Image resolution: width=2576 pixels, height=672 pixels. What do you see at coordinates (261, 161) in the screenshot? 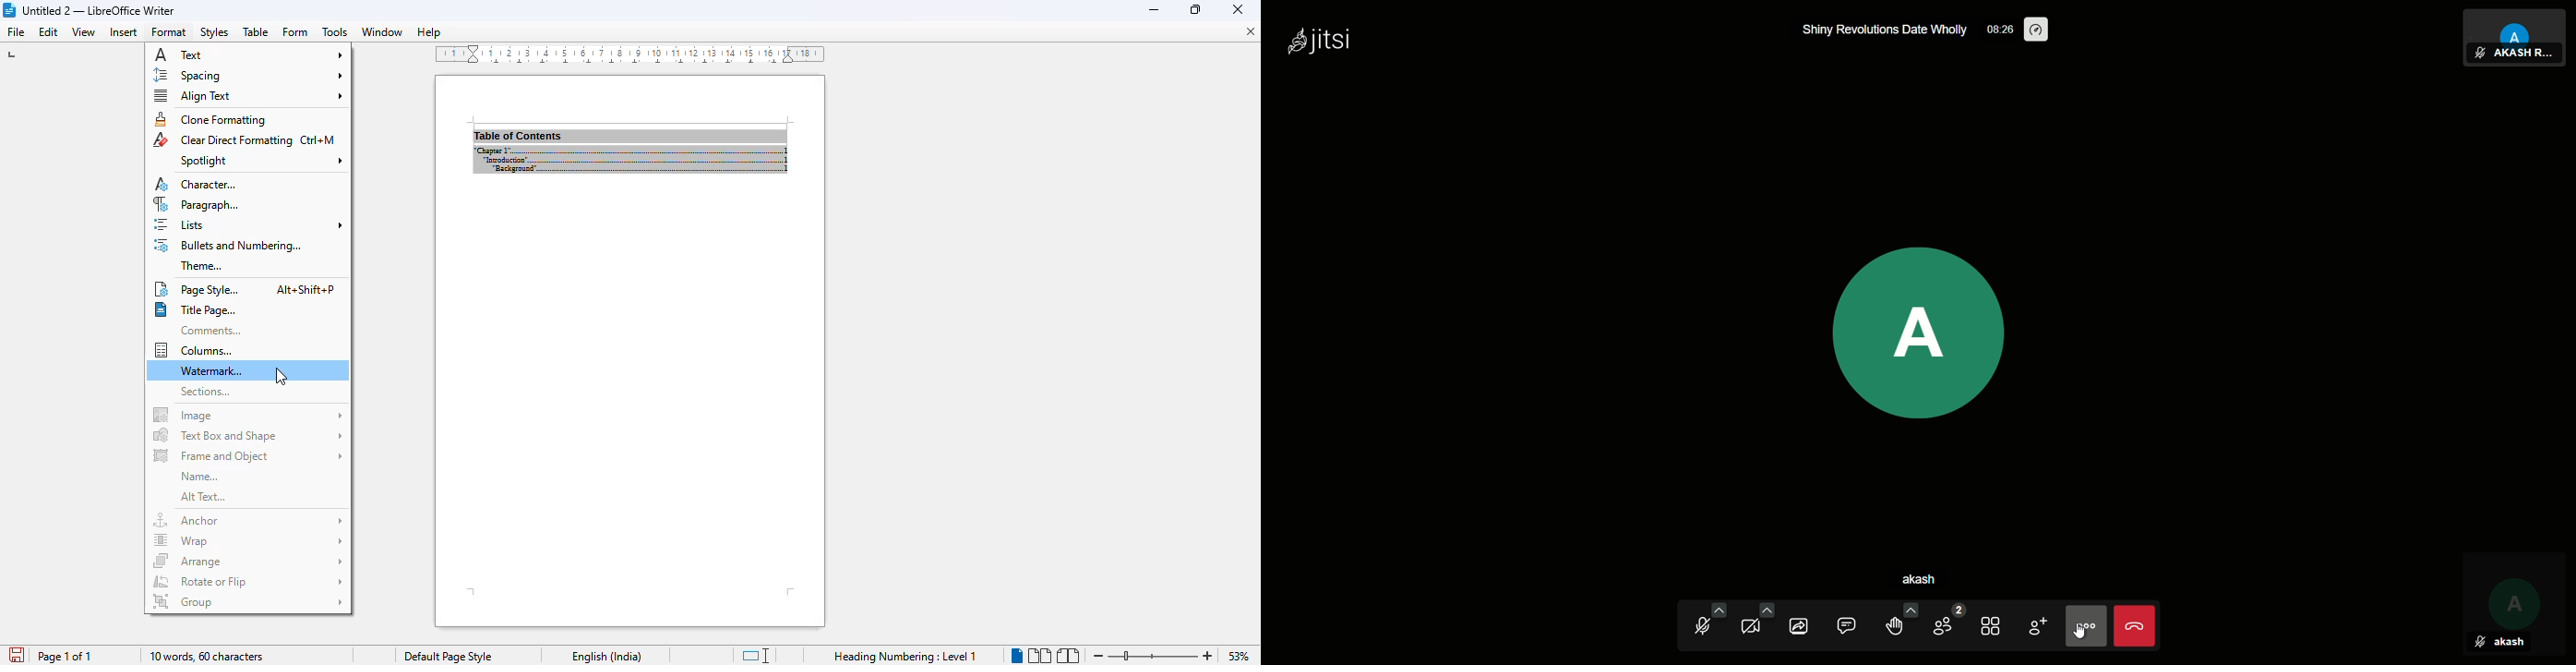
I see `spotlight` at bounding box center [261, 161].